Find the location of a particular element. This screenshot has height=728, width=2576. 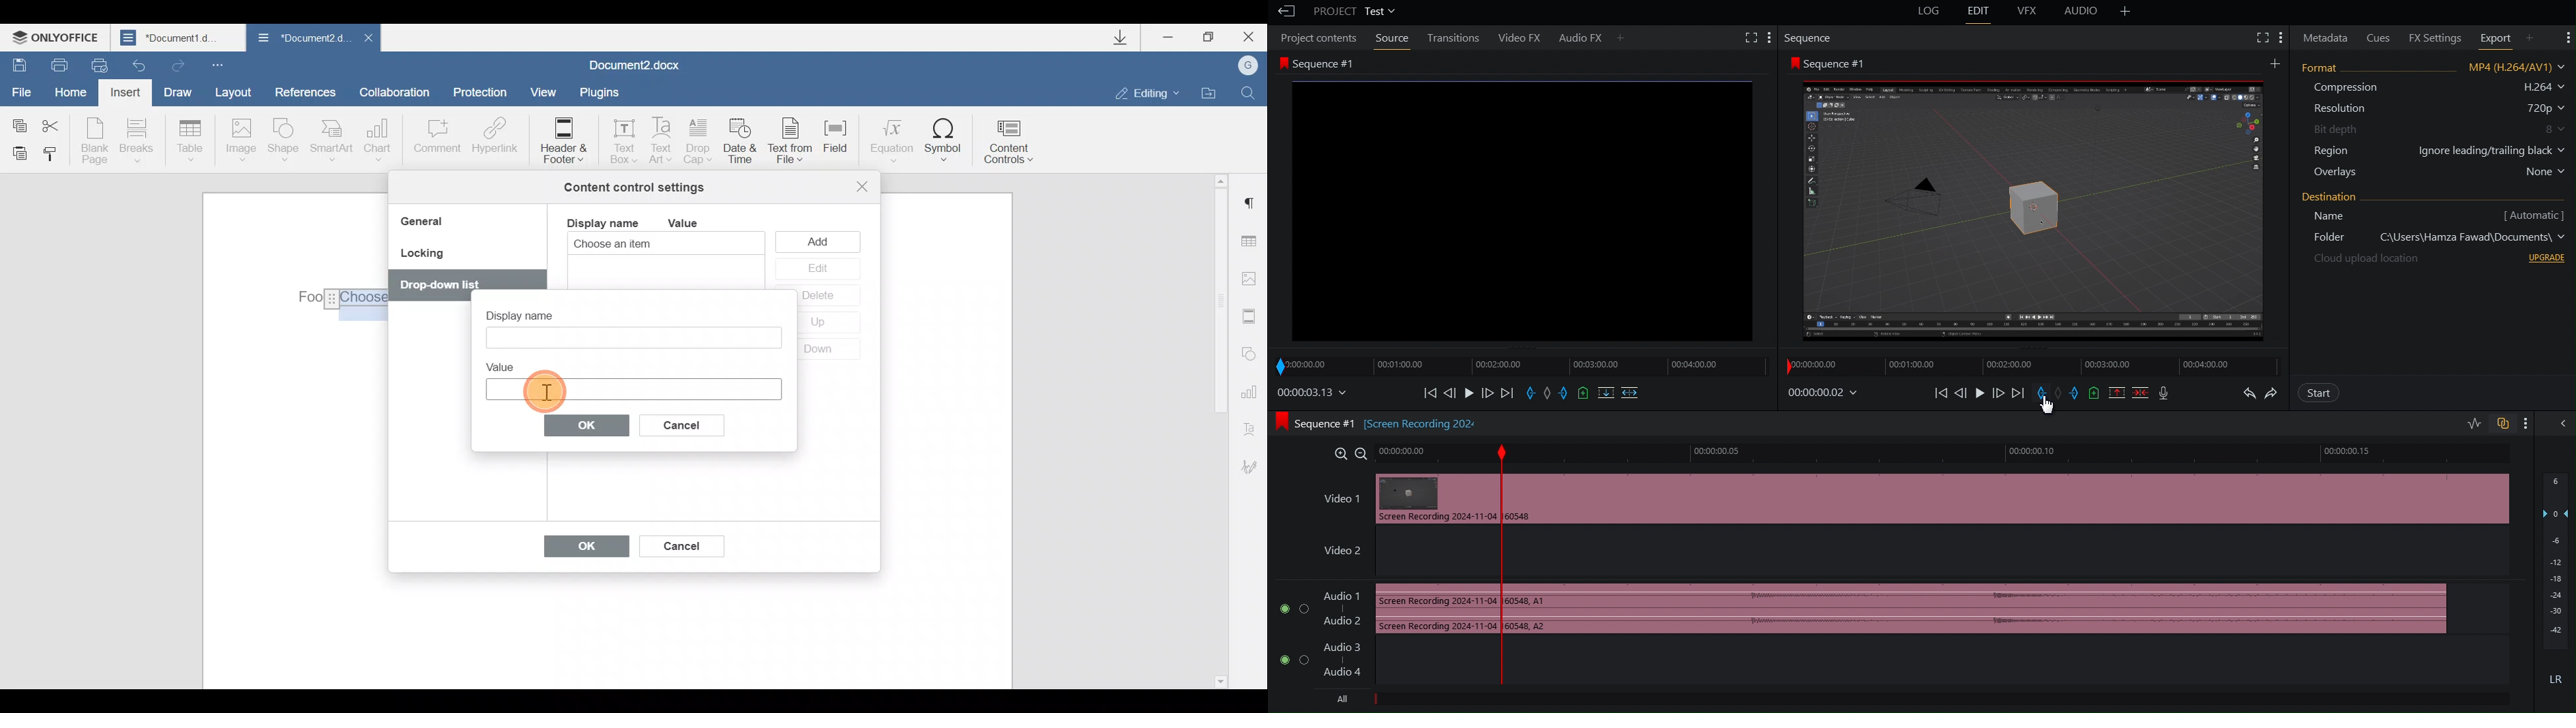

Audio clip is located at coordinates (1430, 611).